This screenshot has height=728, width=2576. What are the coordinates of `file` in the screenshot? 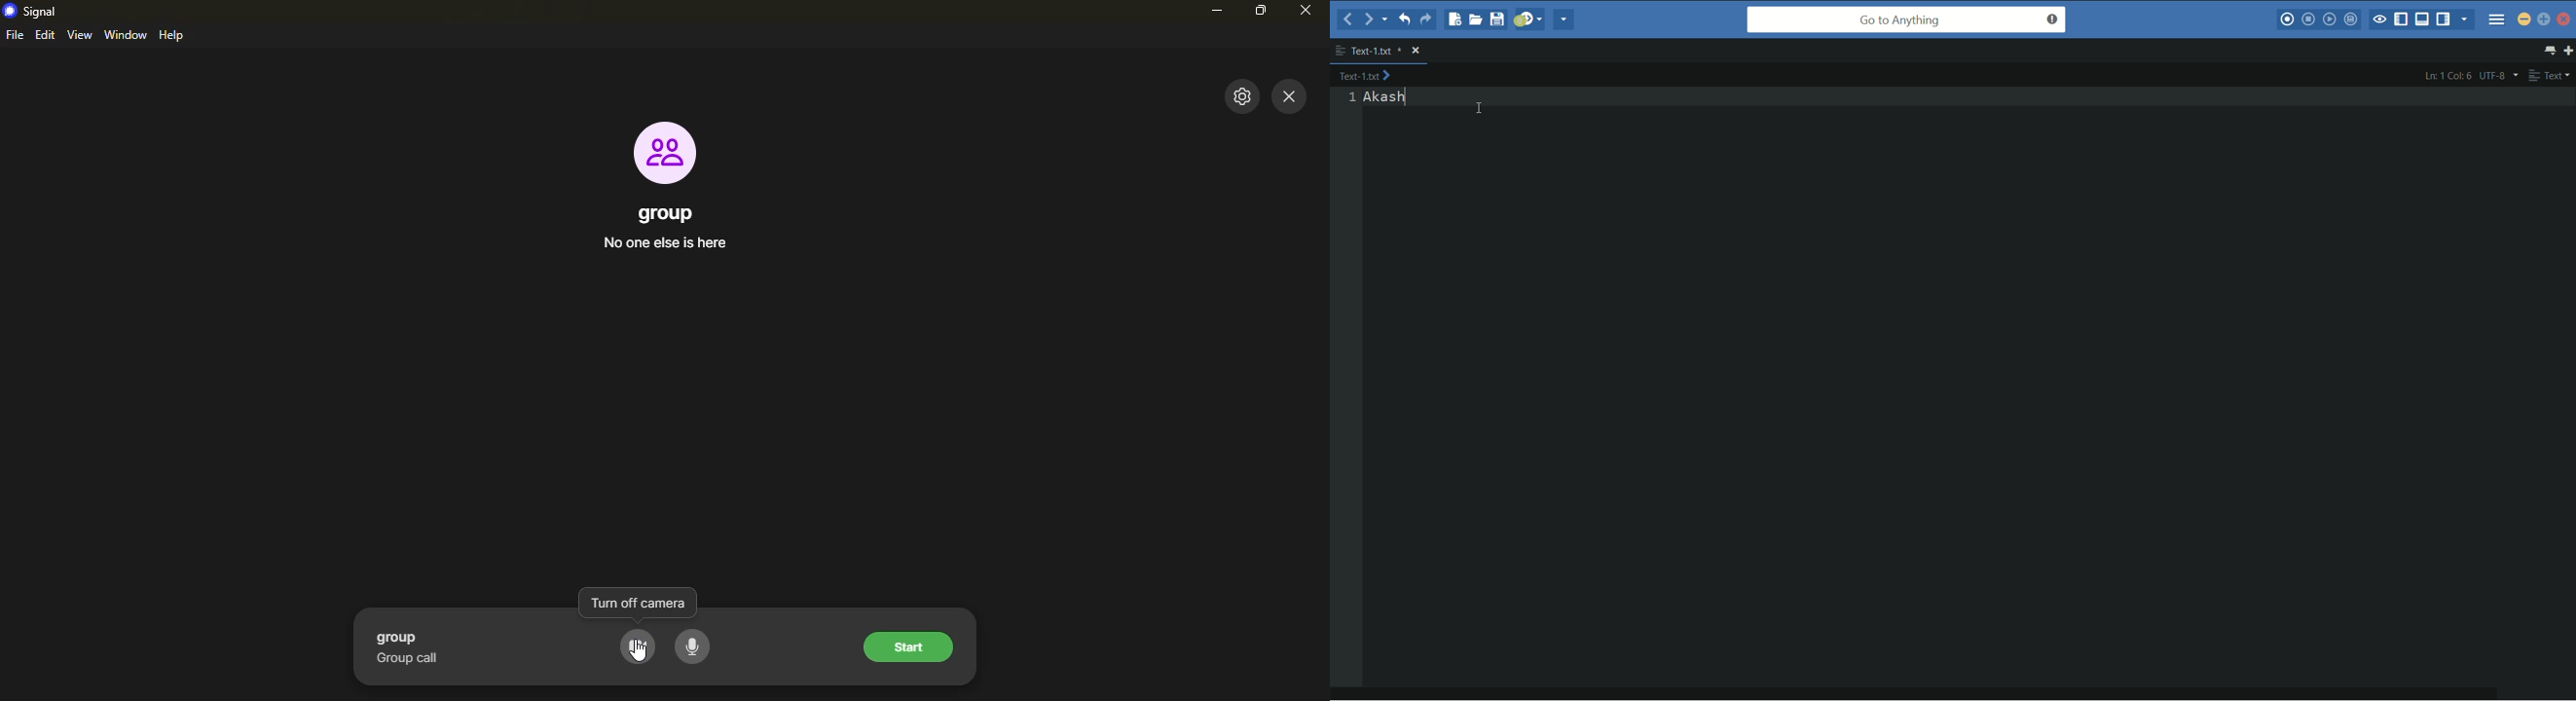 It's located at (18, 34).